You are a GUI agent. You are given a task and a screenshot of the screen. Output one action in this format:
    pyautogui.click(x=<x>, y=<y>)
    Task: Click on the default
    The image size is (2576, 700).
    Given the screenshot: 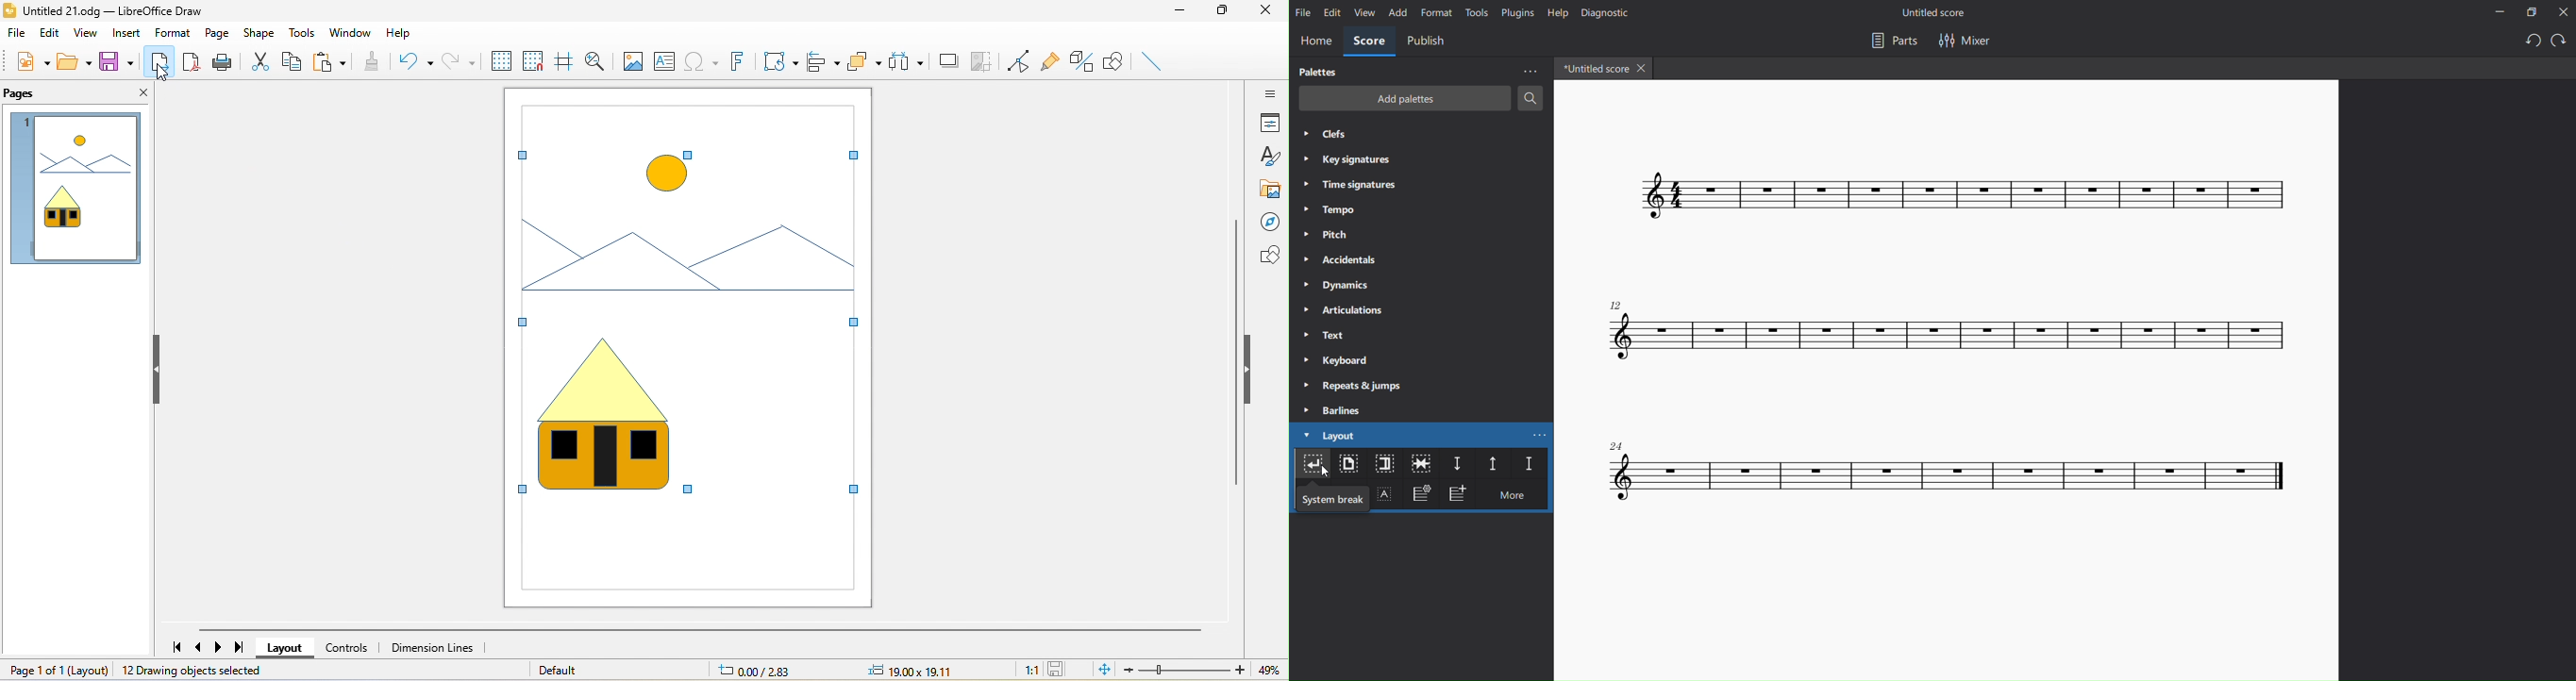 What is the action you would take?
    pyautogui.click(x=560, y=670)
    